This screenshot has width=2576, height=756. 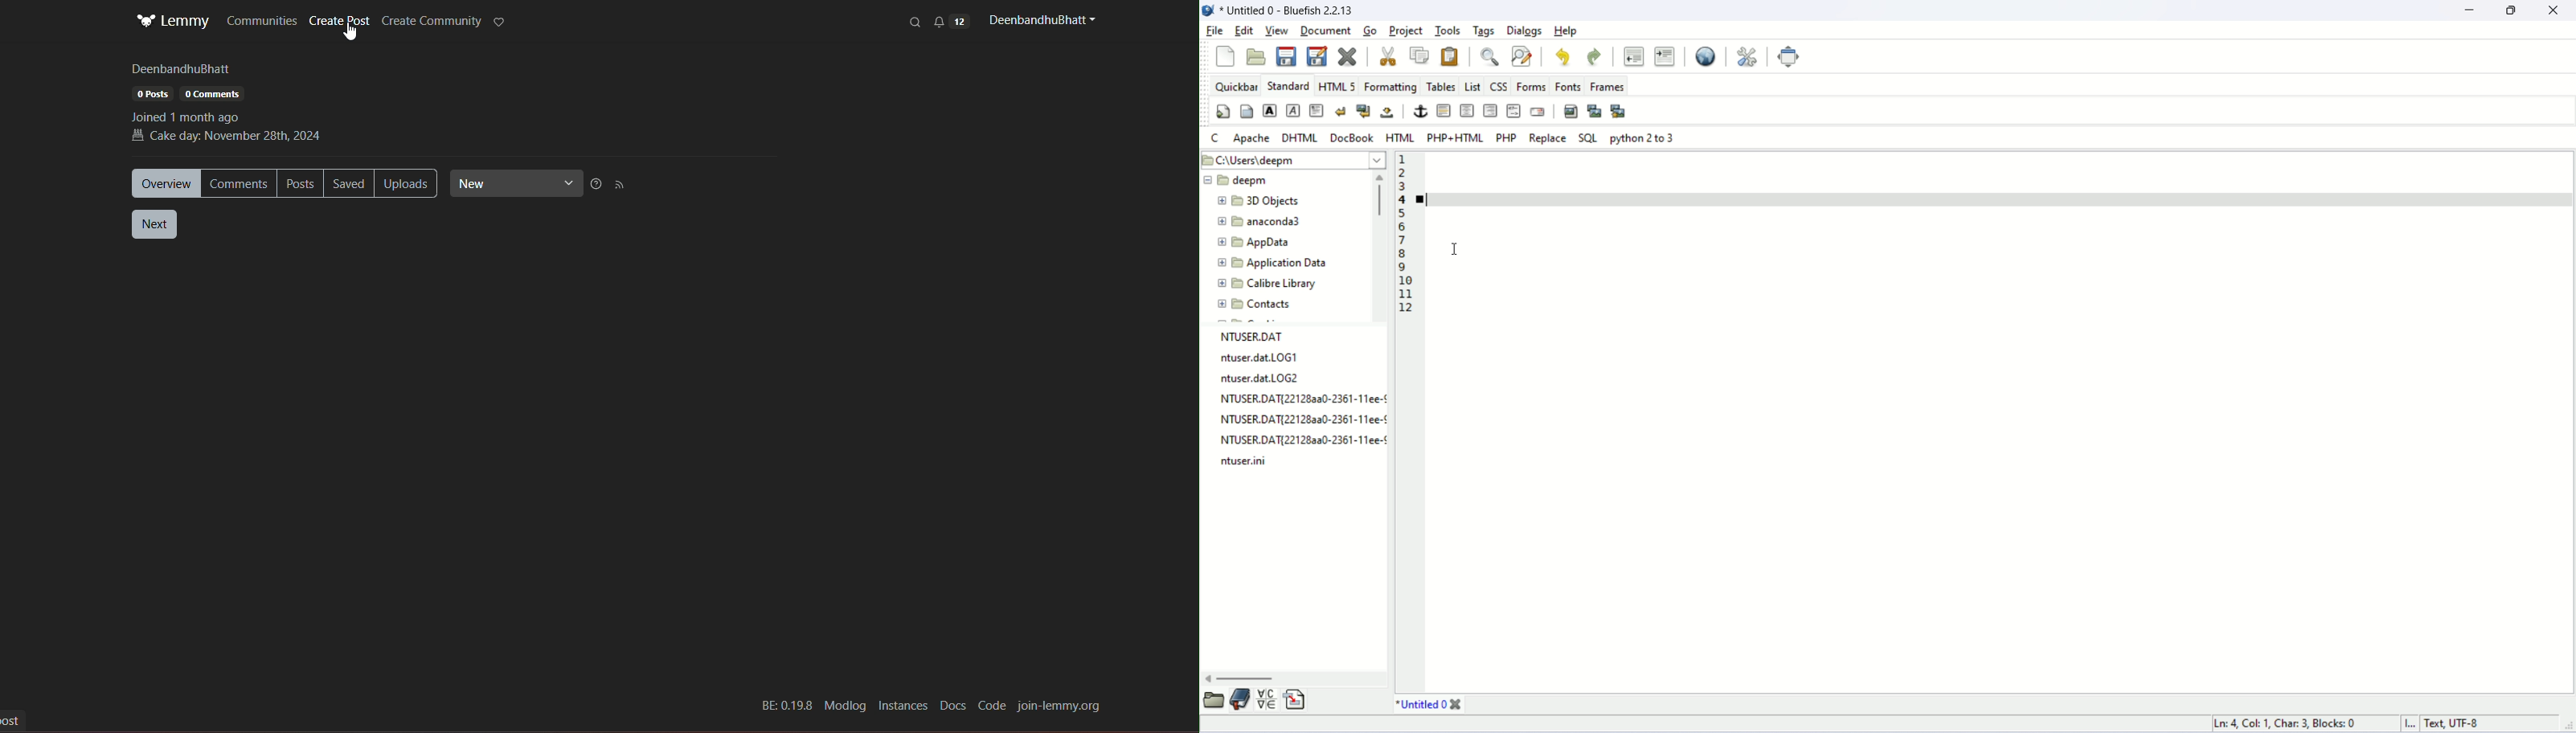 I want to click on center, so click(x=1468, y=110).